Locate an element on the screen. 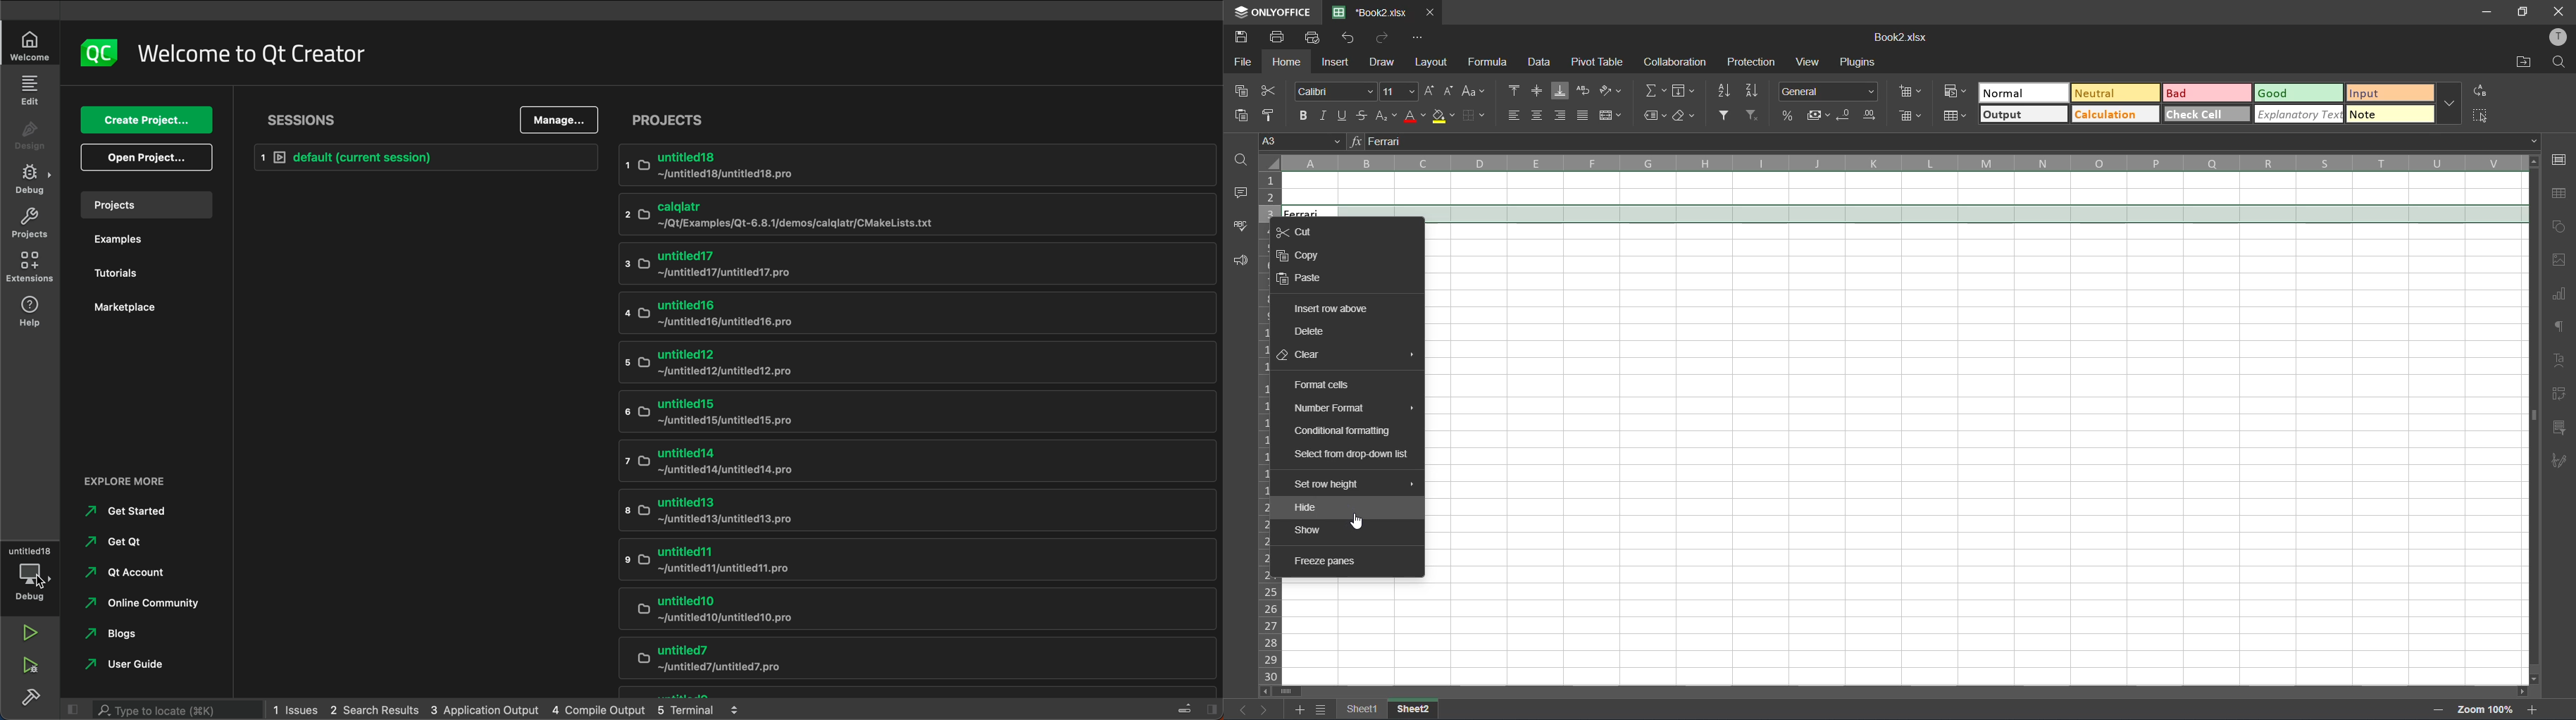 The width and height of the screenshot is (2576, 728). find is located at coordinates (2558, 63).